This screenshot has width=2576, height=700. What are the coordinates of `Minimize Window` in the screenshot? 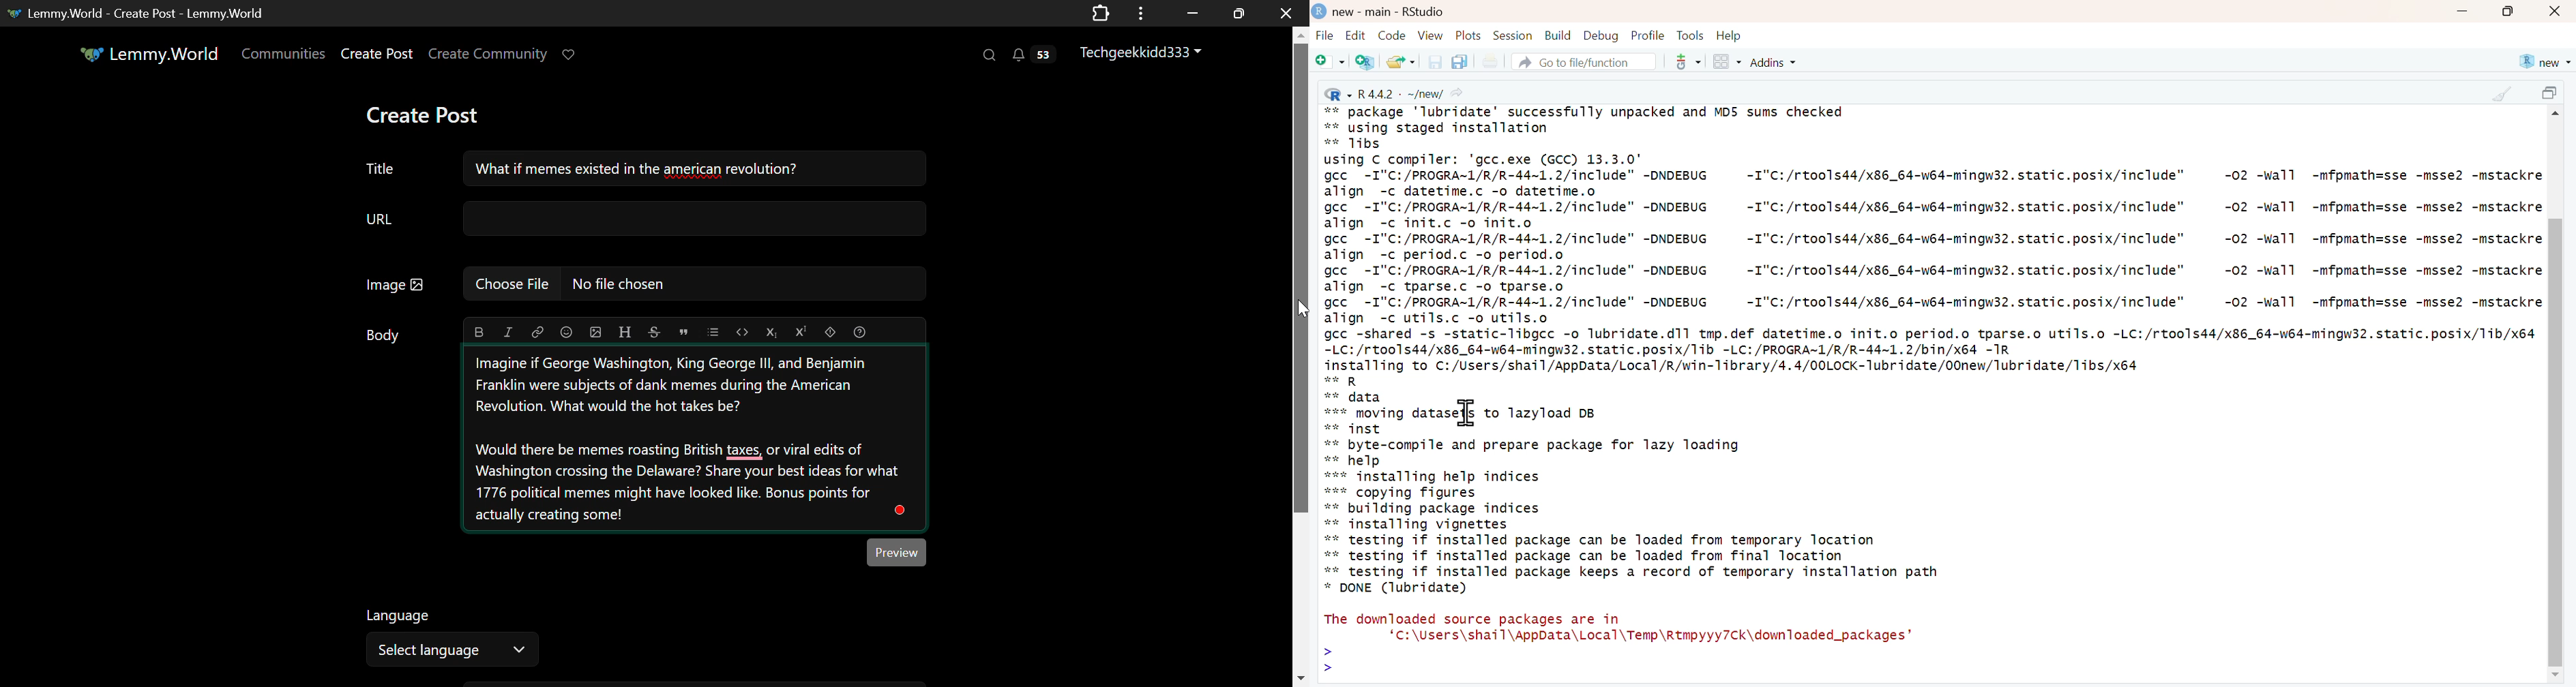 It's located at (1237, 14).